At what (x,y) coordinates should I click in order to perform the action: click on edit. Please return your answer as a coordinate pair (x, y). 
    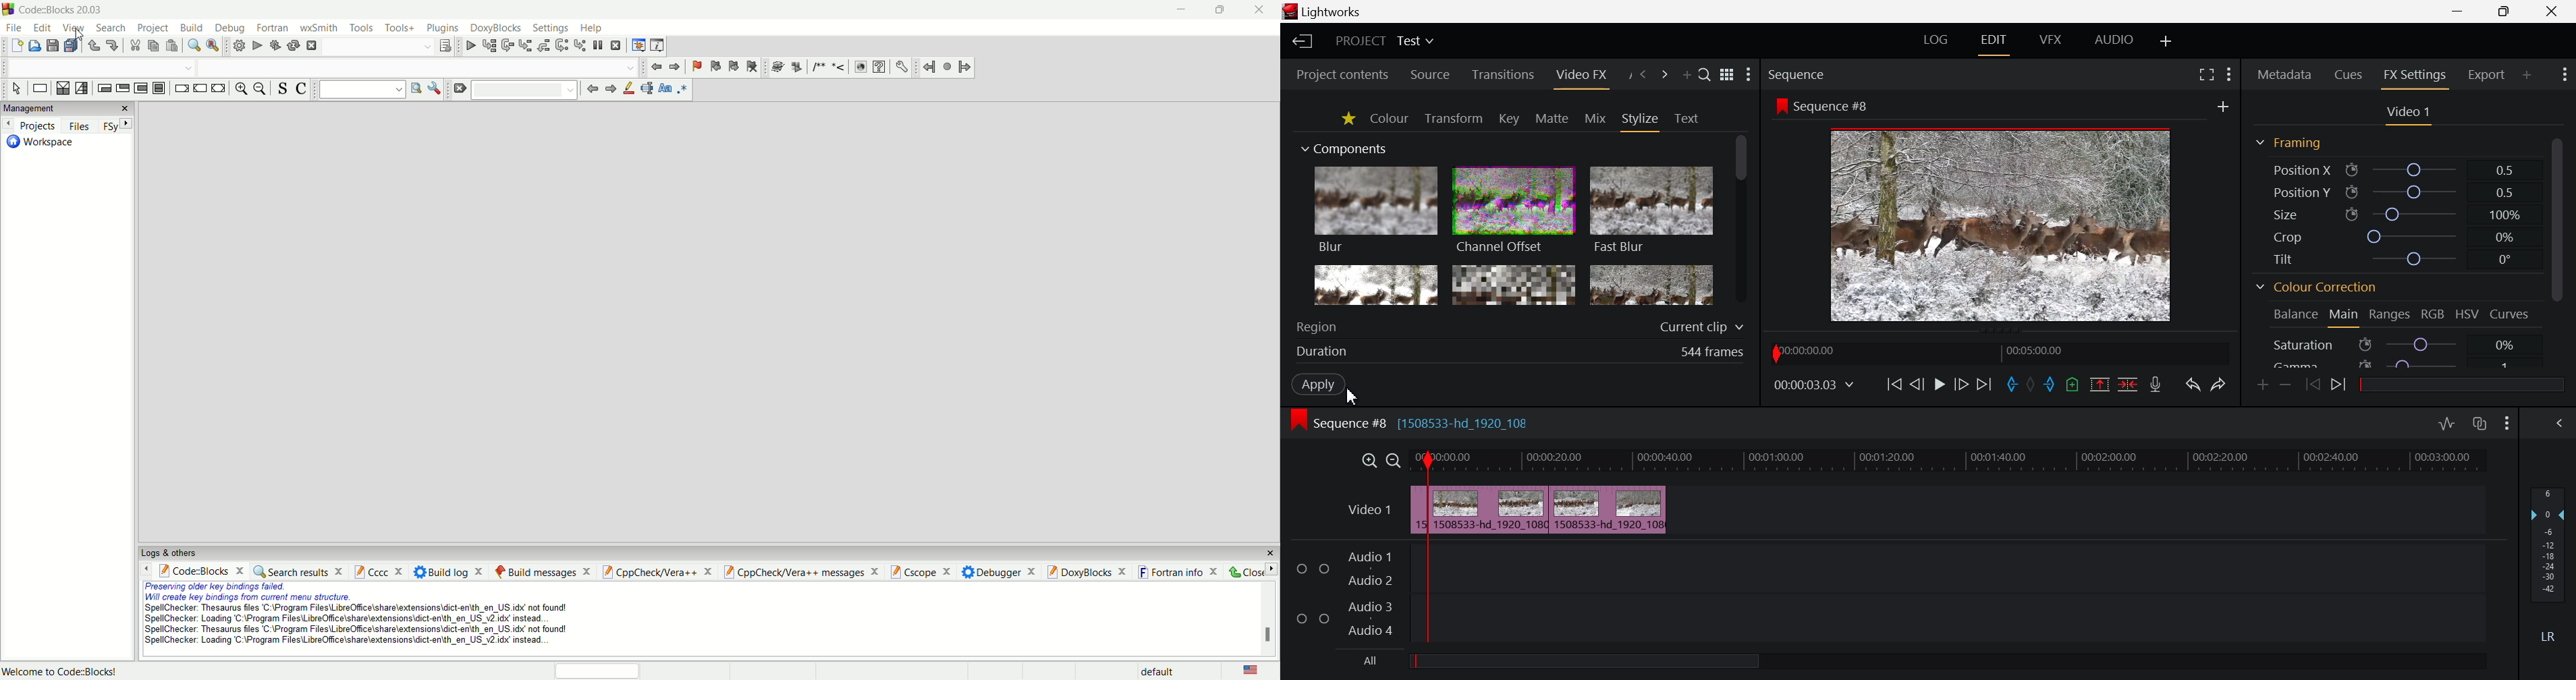
    Looking at the image, I should click on (44, 29).